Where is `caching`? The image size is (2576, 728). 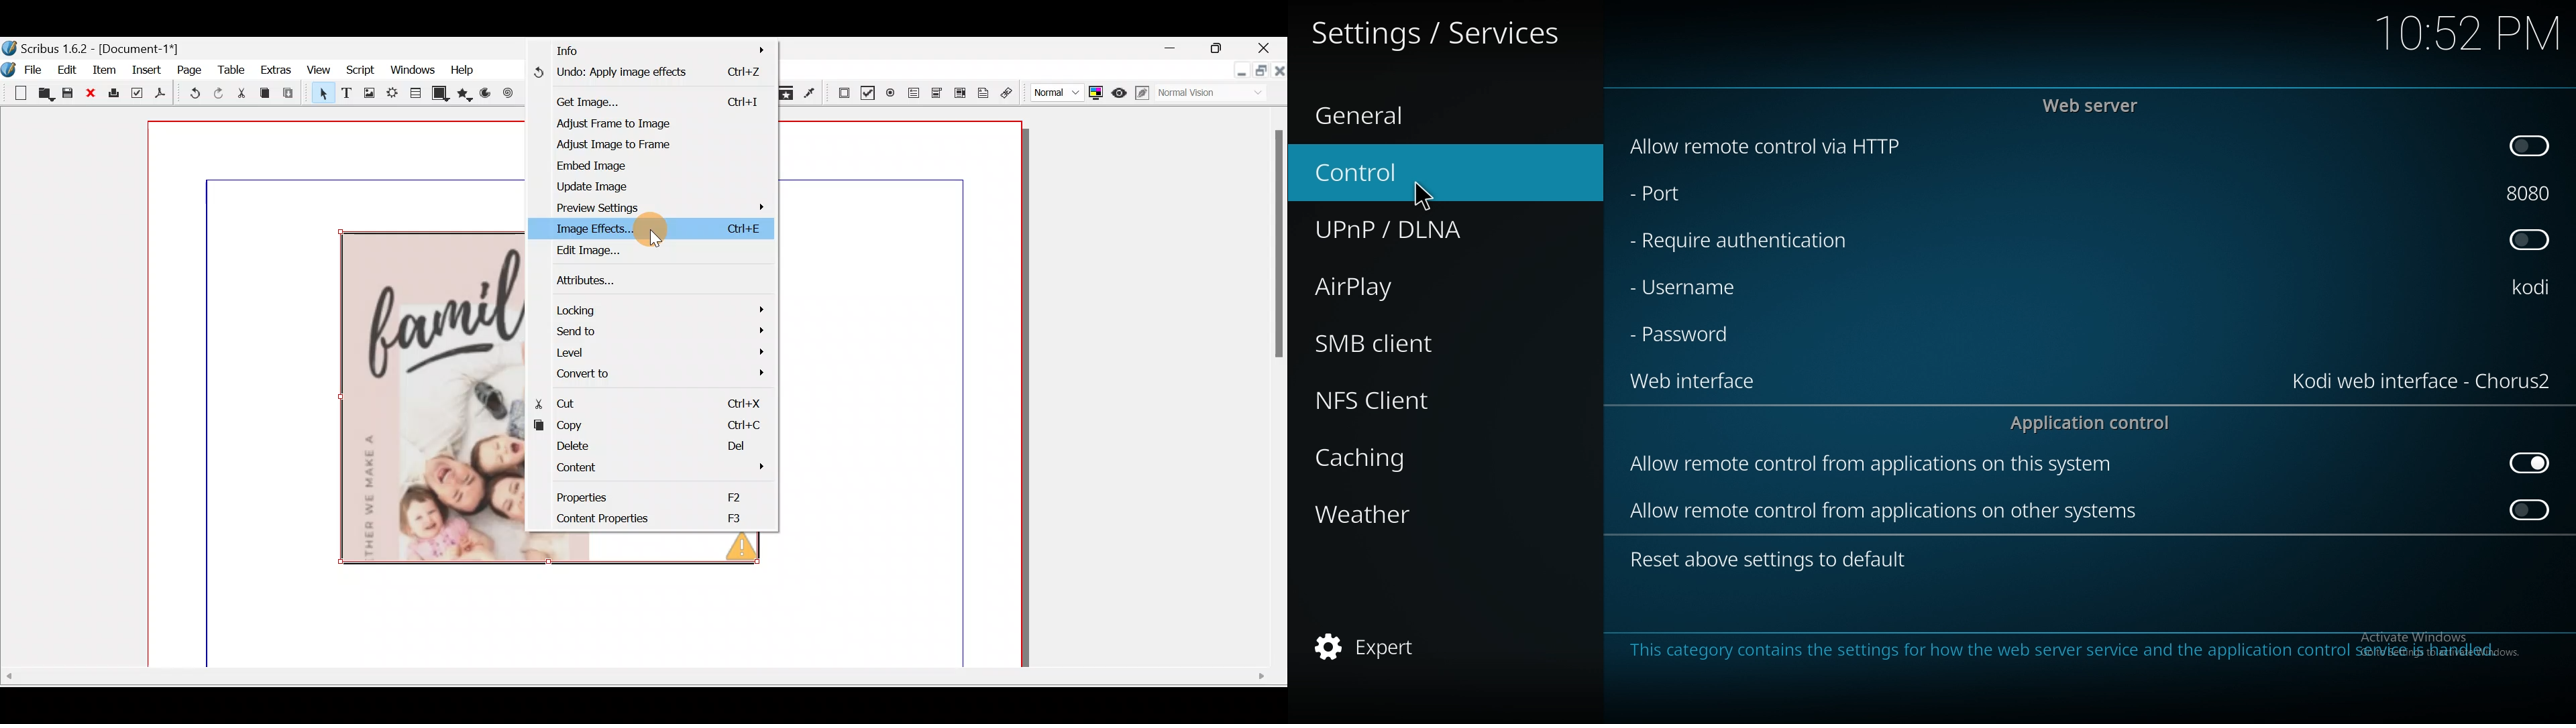
caching is located at coordinates (1425, 455).